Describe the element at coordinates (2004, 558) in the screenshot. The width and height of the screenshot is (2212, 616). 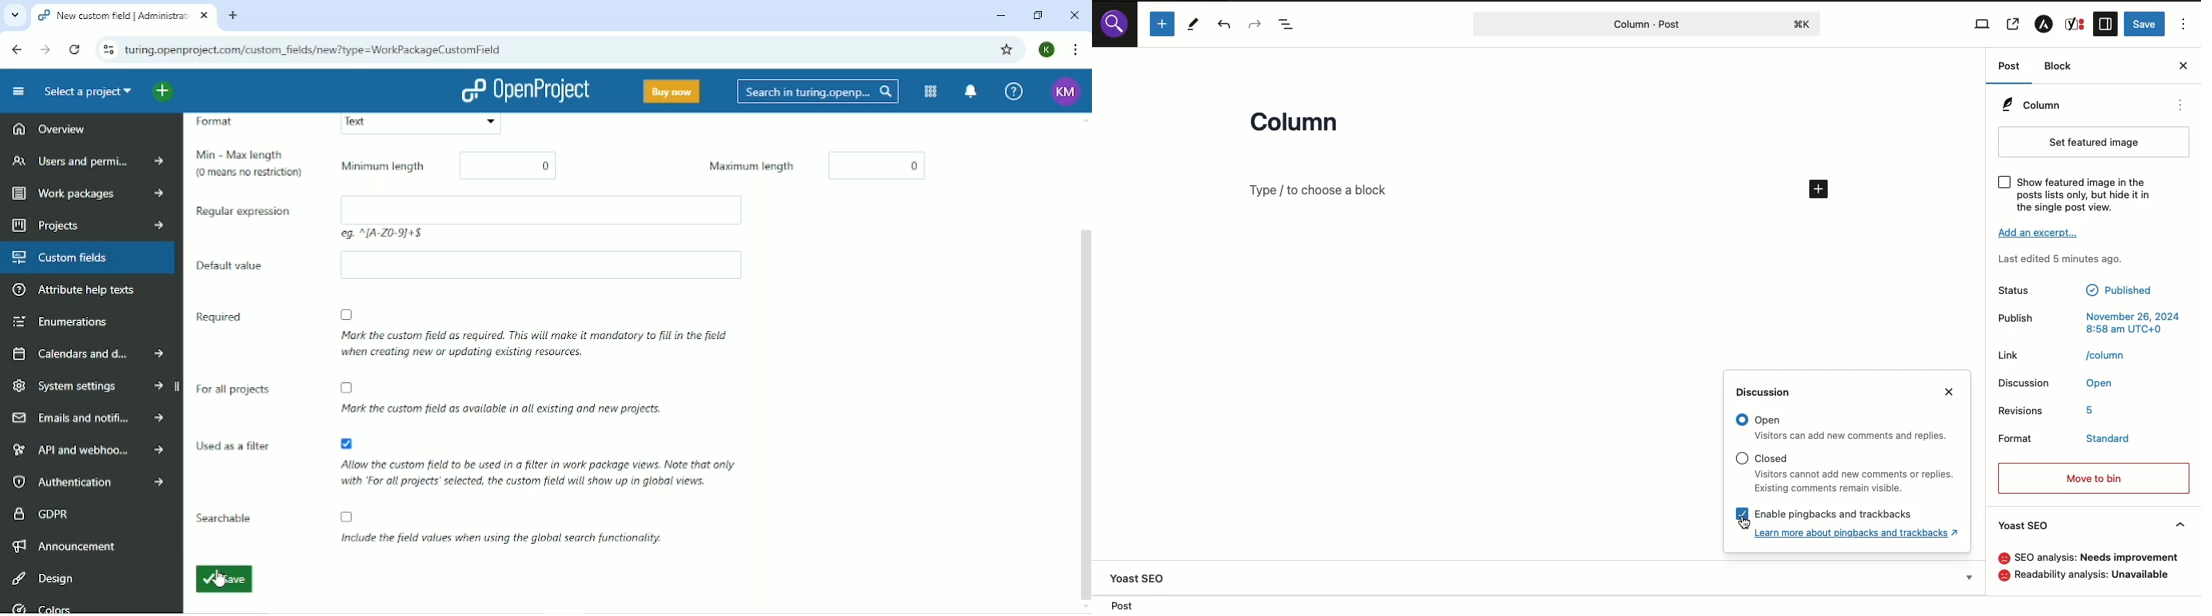
I see `emoji` at that location.